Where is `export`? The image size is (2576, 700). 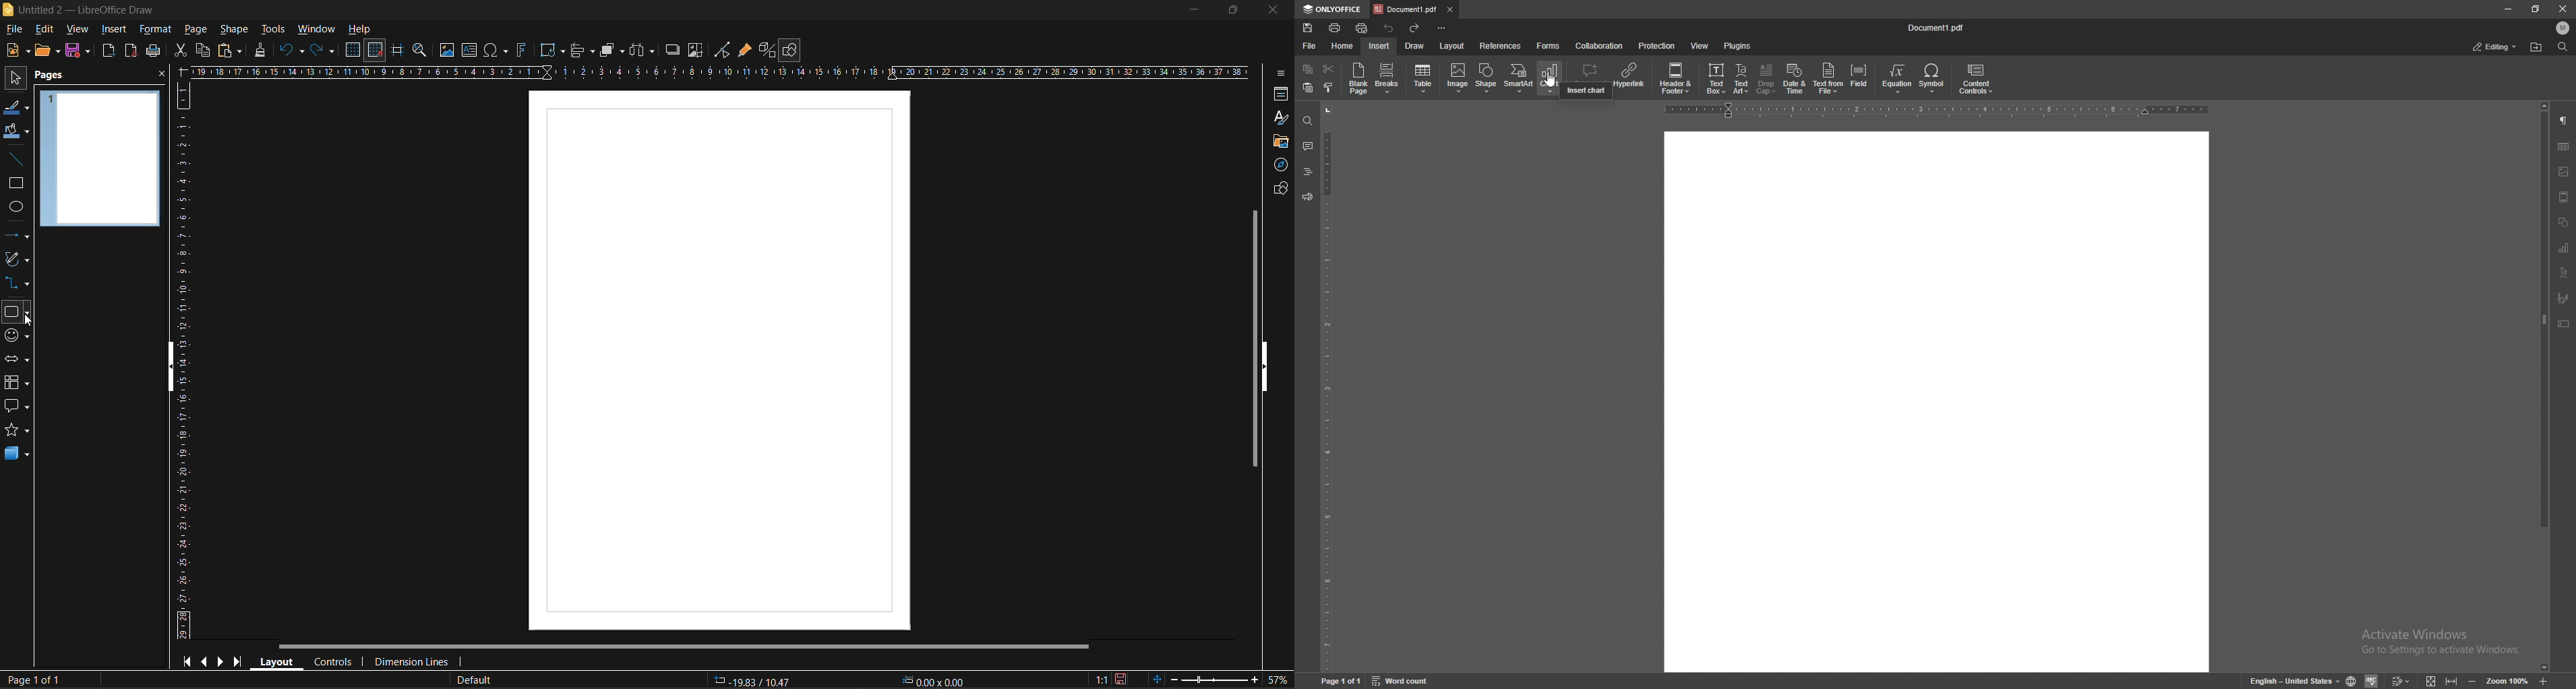 export is located at coordinates (109, 53).